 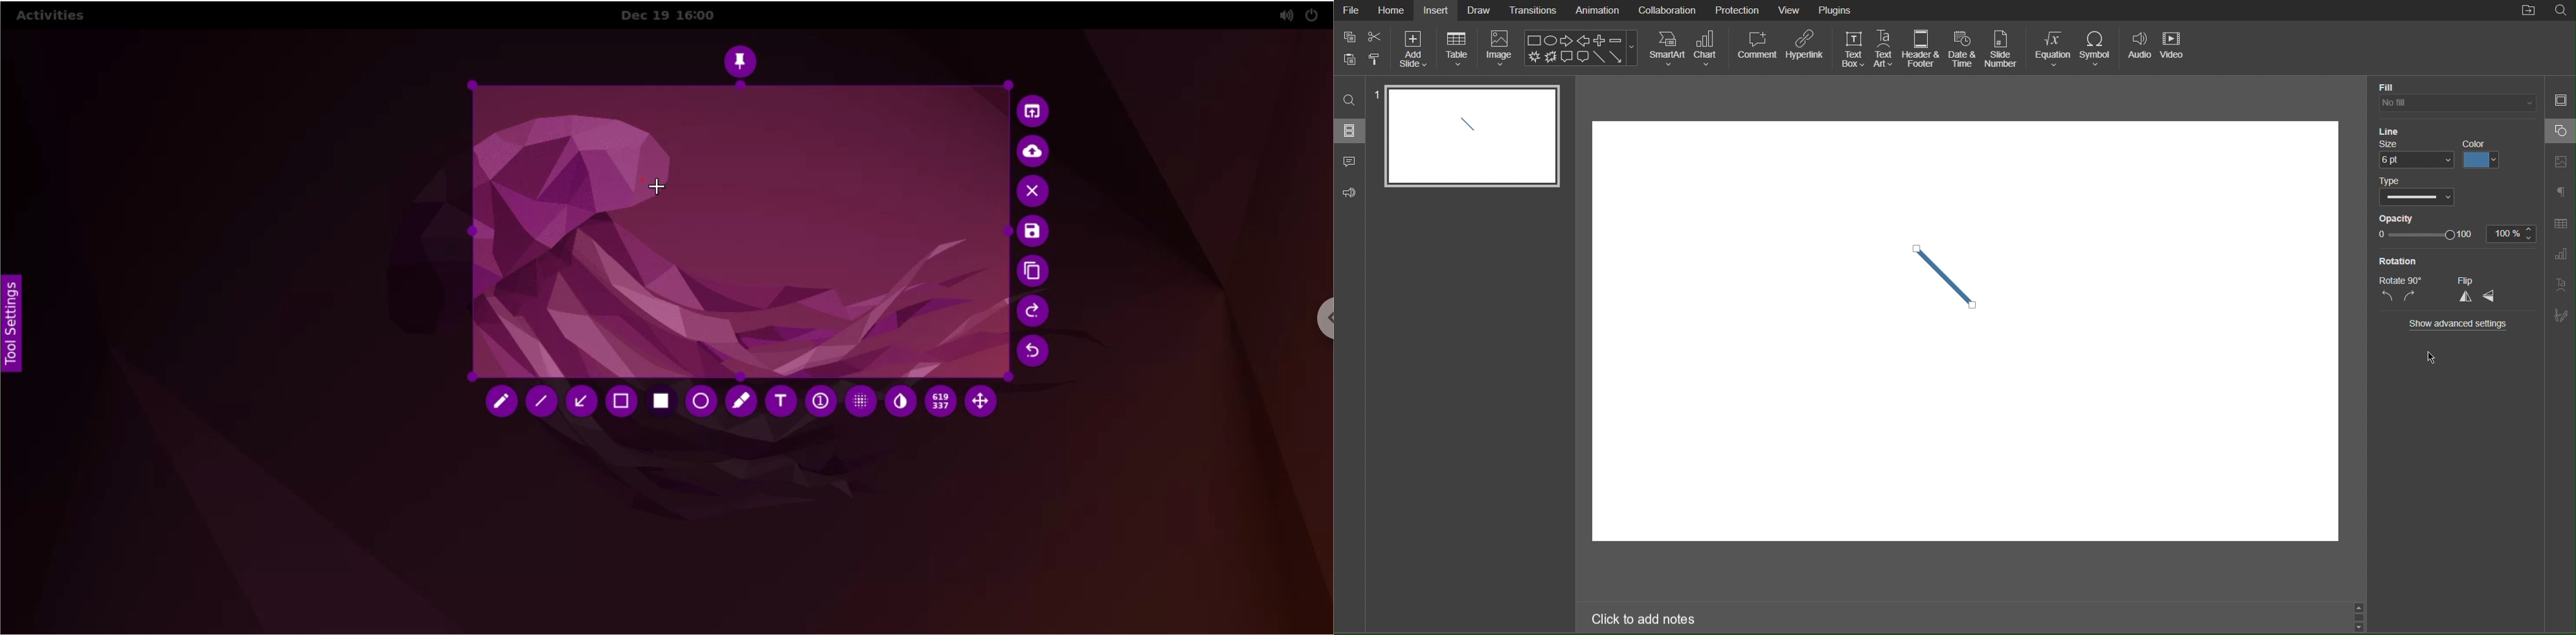 What do you see at coordinates (1481, 10) in the screenshot?
I see `Draw` at bounding box center [1481, 10].